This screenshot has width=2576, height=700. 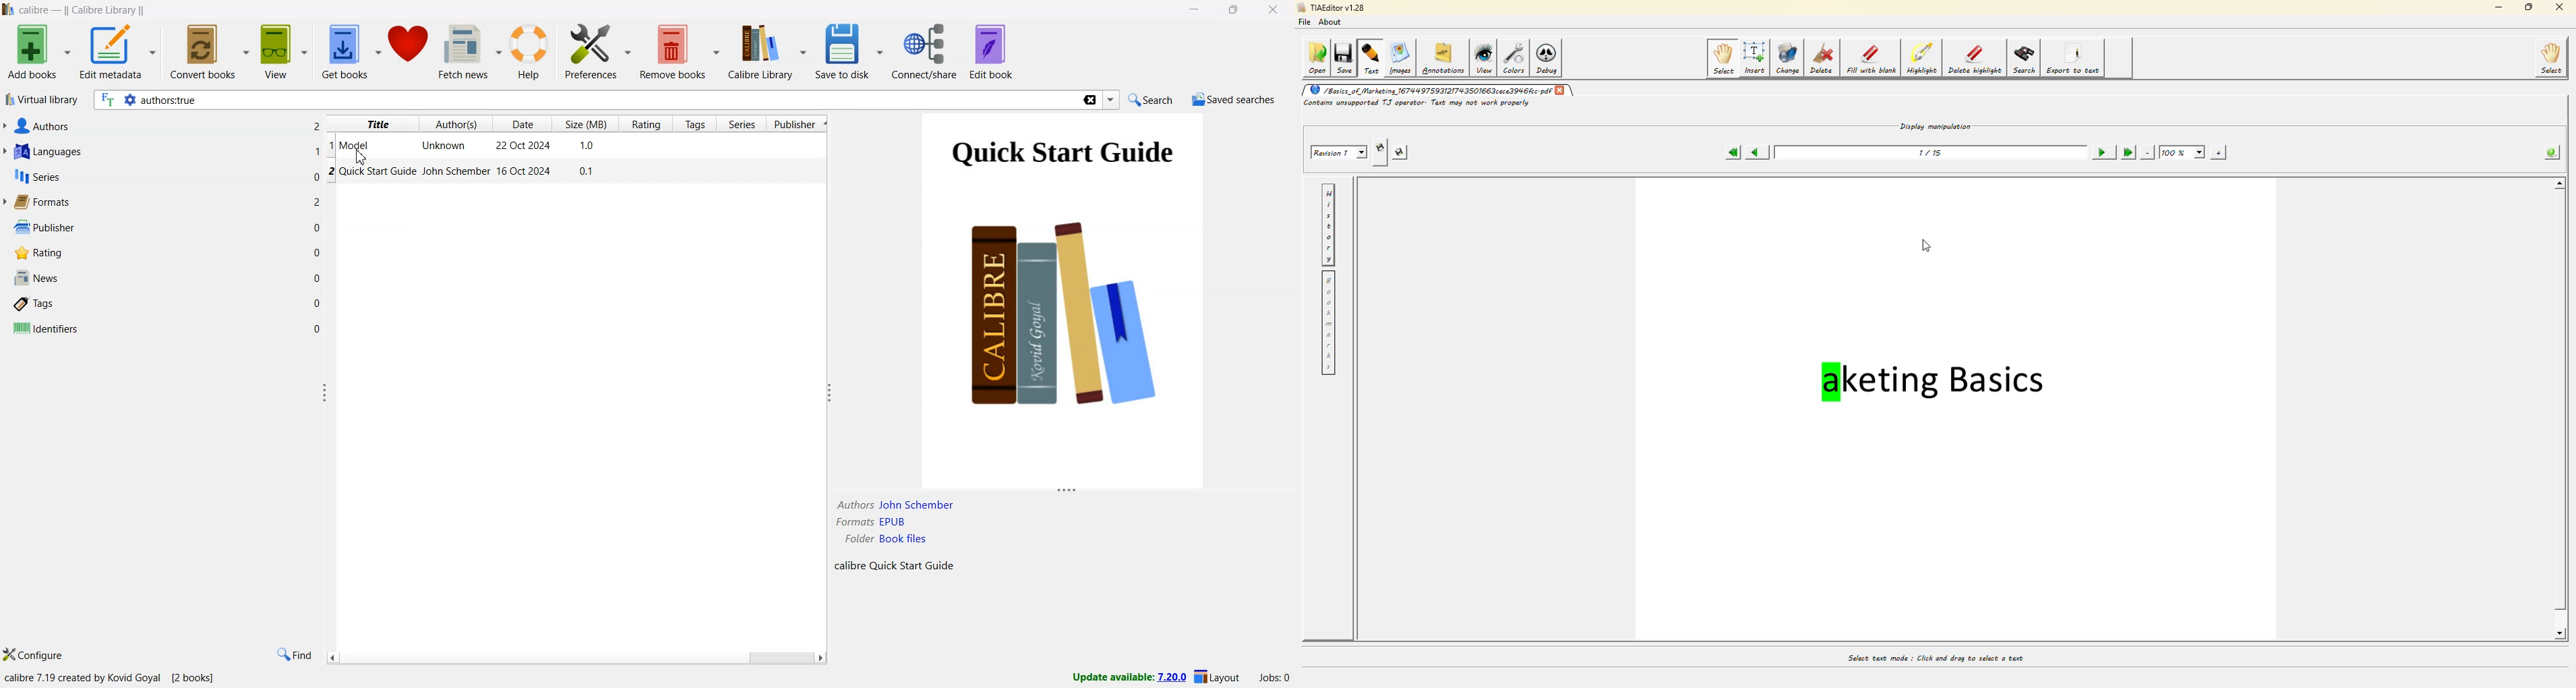 What do you see at coordinates (41, 101) in the screenshot?
I see `virtual library` at bounding box center [41, 101].